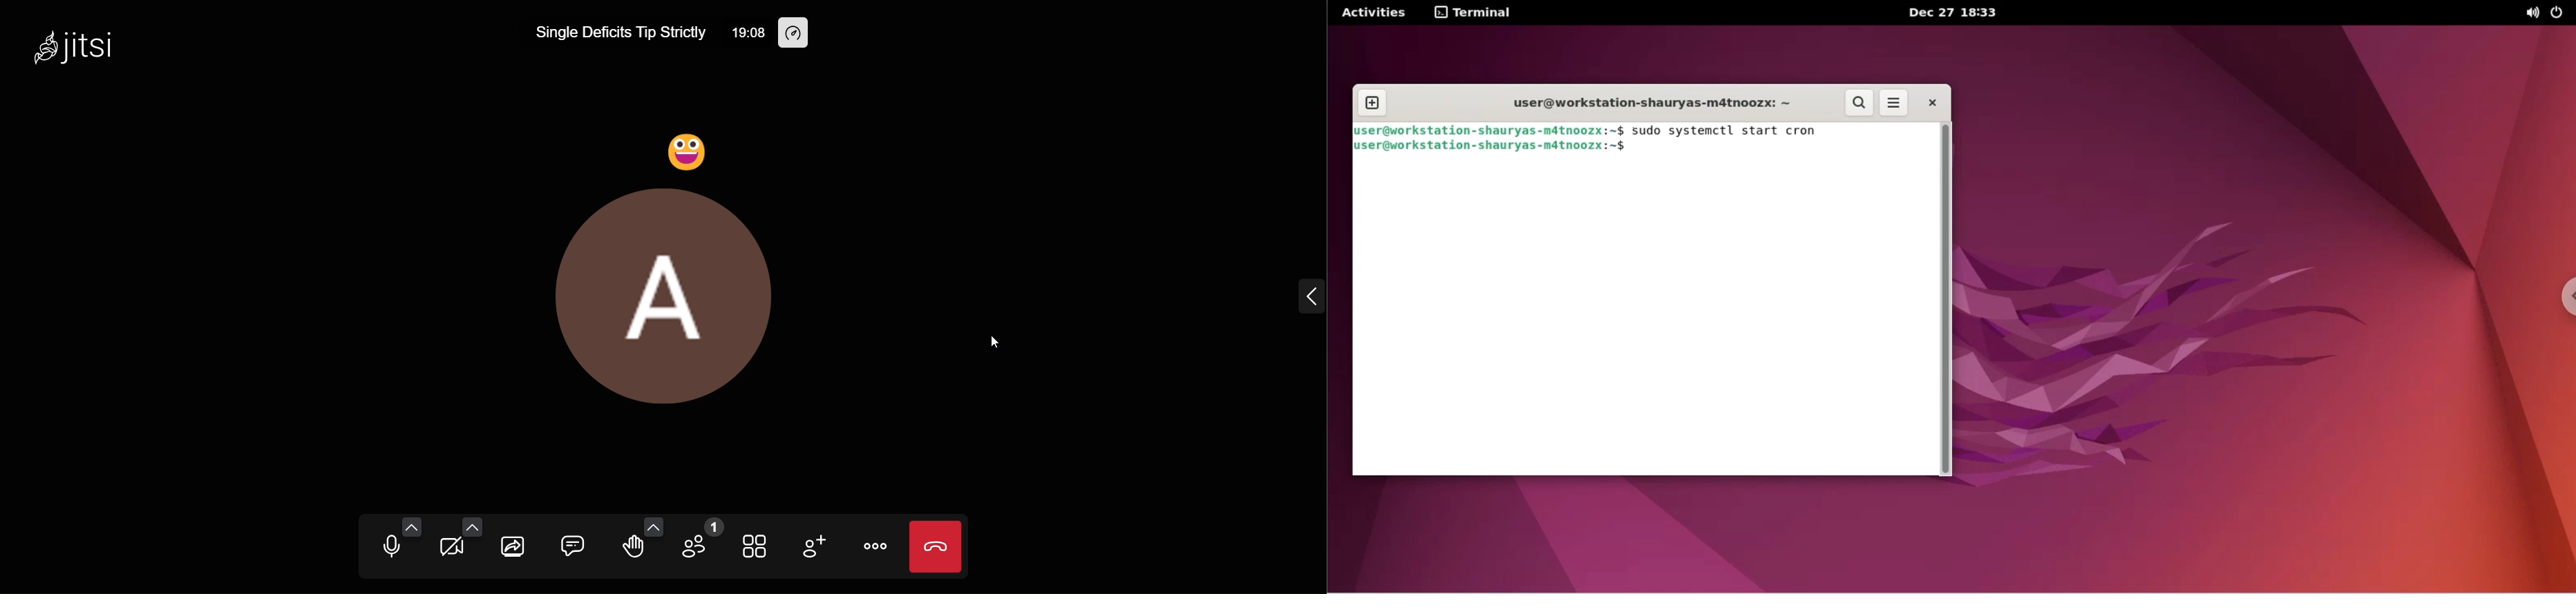 The height and width of the screenshot is (616, 2576). What do you see at coordinates (793, 34) in the screenshot?
I see `performance setting` at bounding box center [793, 34].